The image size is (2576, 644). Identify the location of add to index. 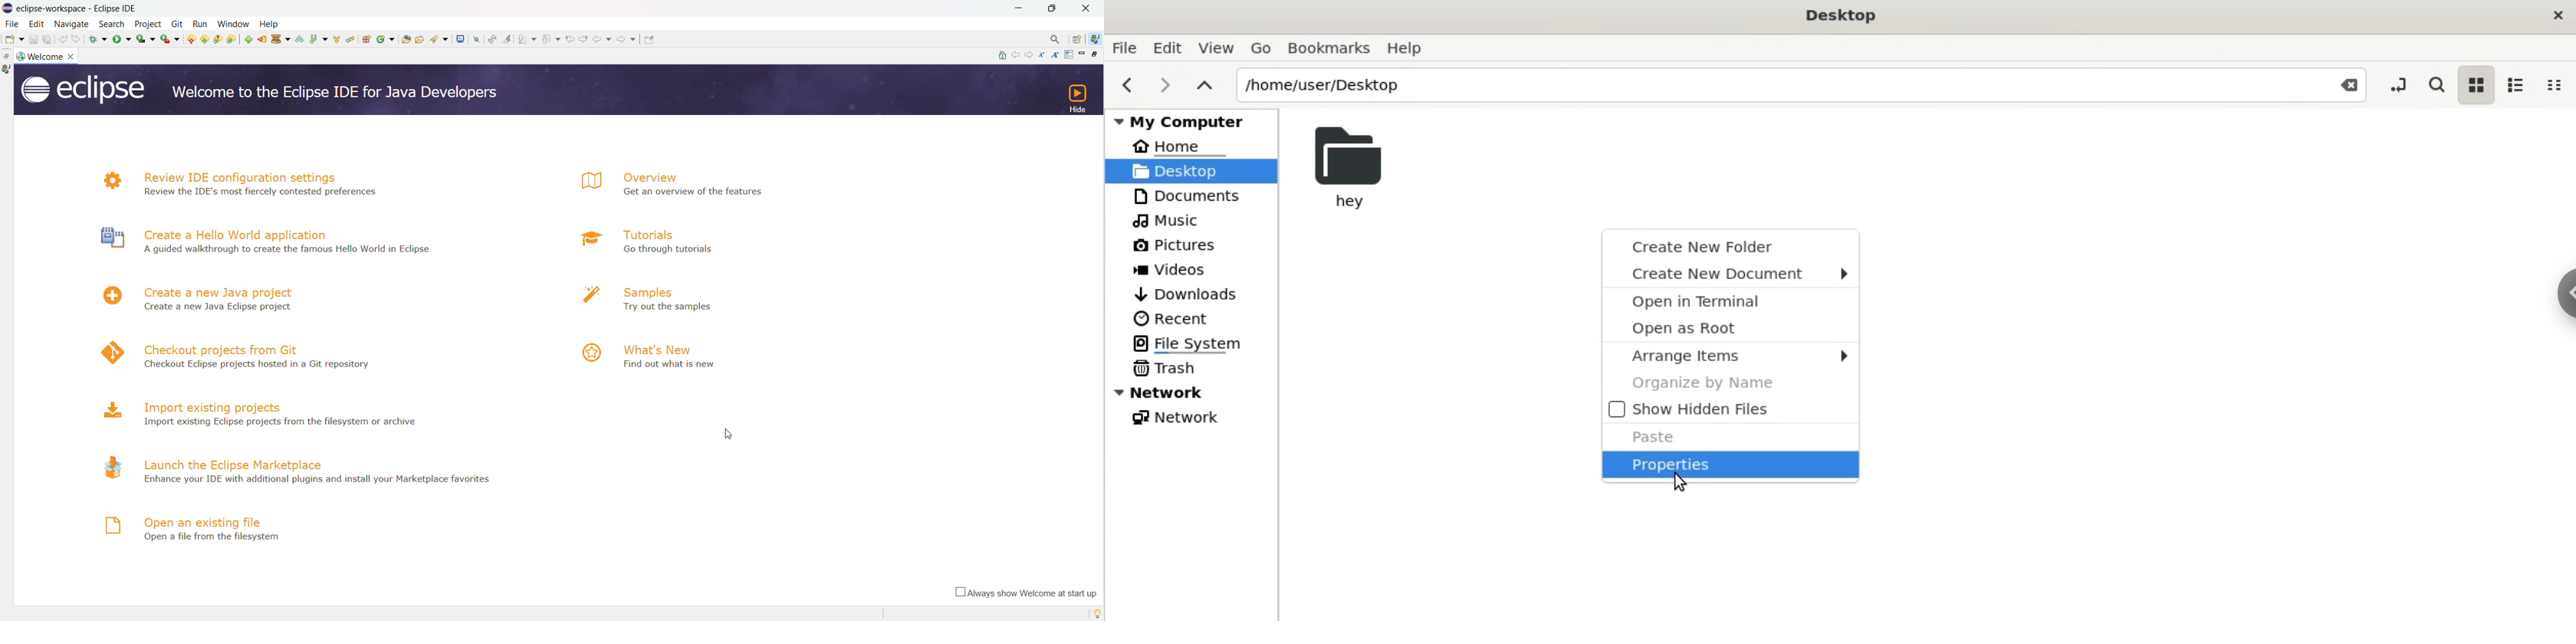
(248, 39).